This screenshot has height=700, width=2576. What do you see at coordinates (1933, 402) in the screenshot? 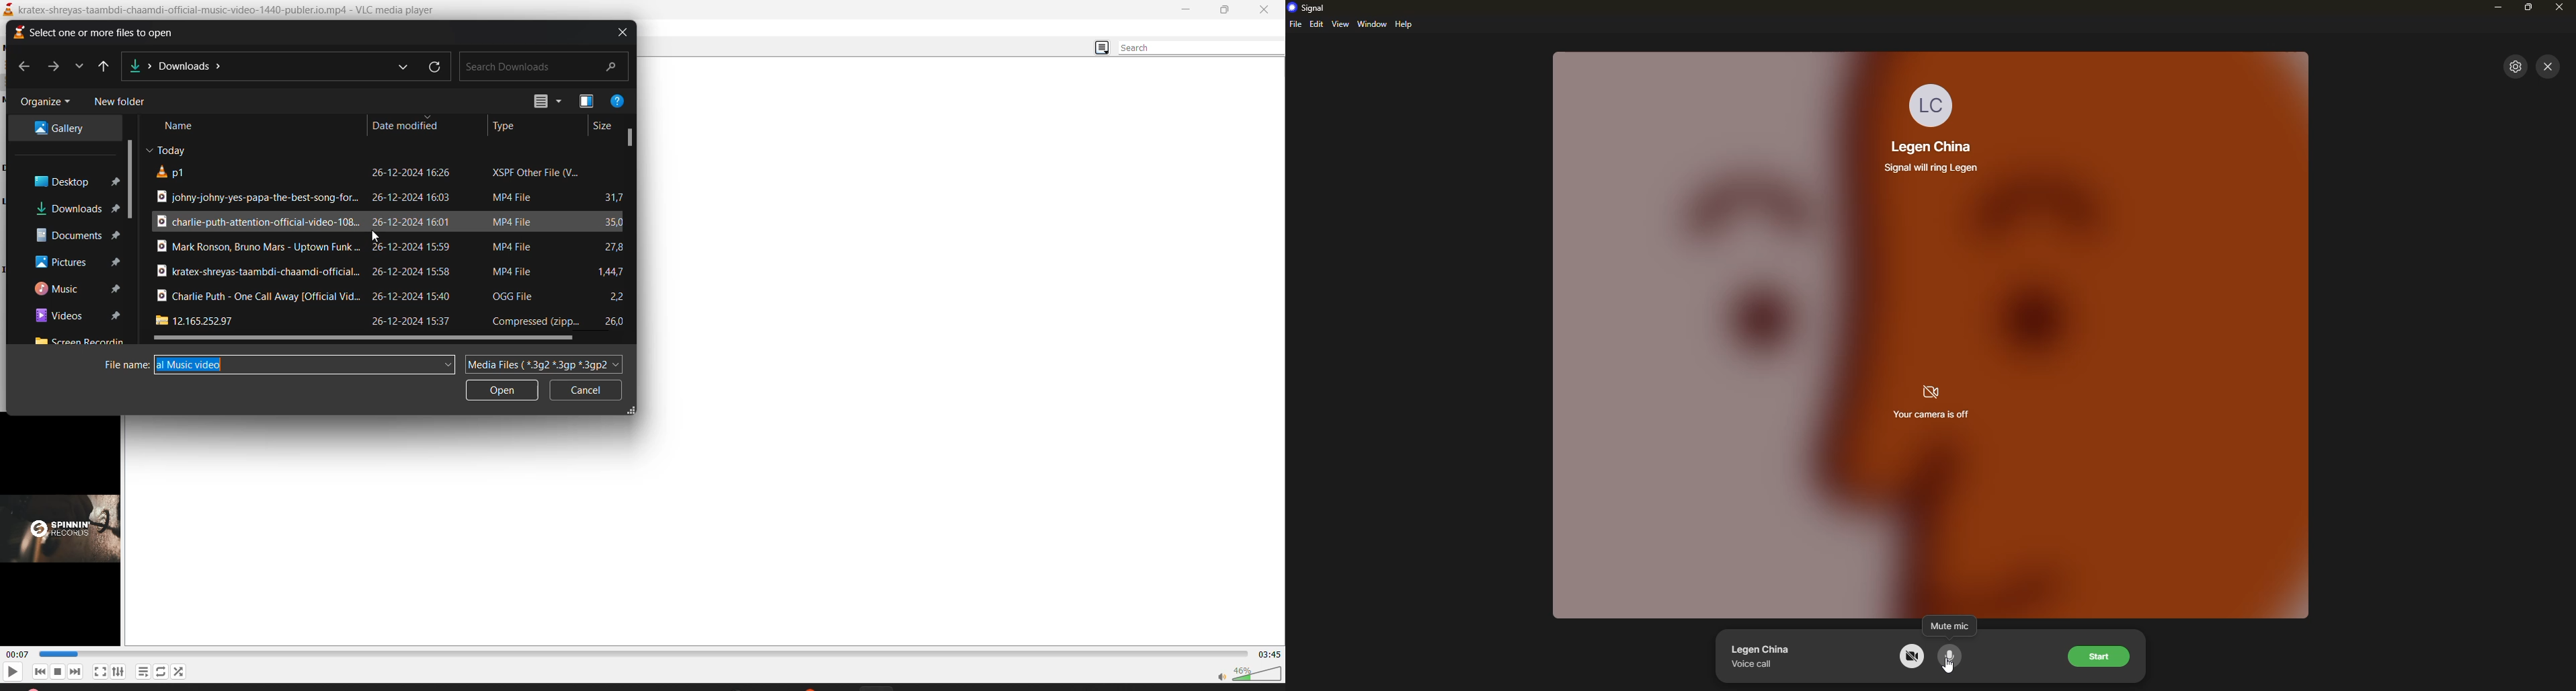
I see `camera is off` at bounding box center [1933, 402].